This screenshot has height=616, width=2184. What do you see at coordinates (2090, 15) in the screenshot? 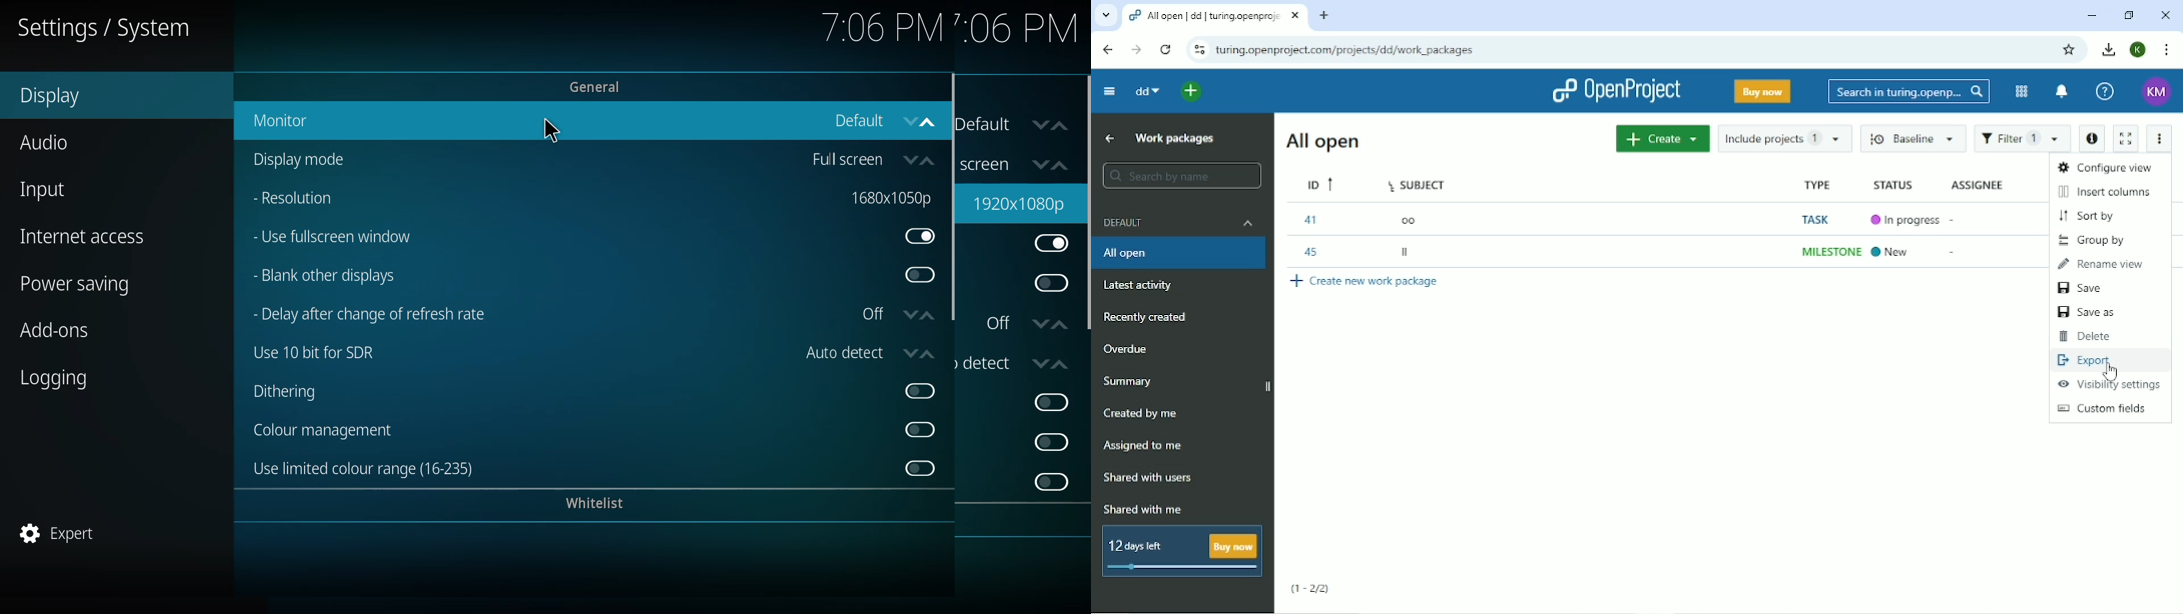
I see `Minimize` at bounding box center [2090, 15].